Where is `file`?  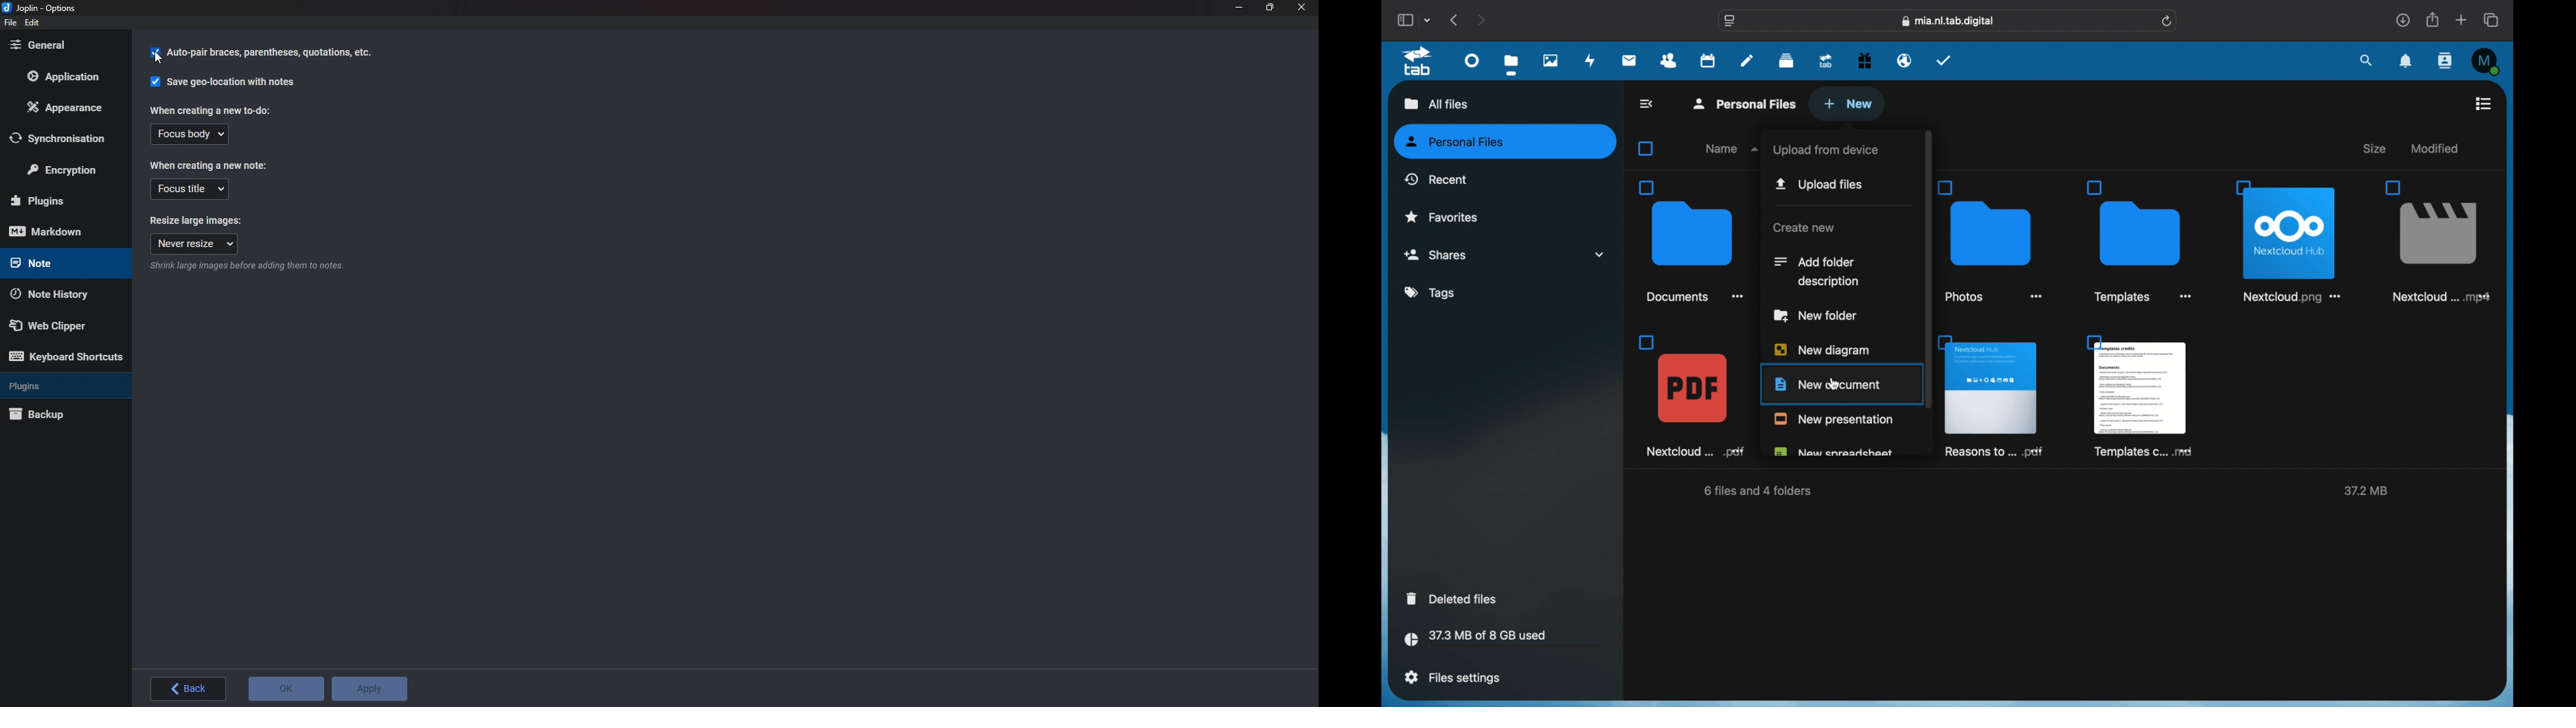
file is located at coordinates (1693, 395).